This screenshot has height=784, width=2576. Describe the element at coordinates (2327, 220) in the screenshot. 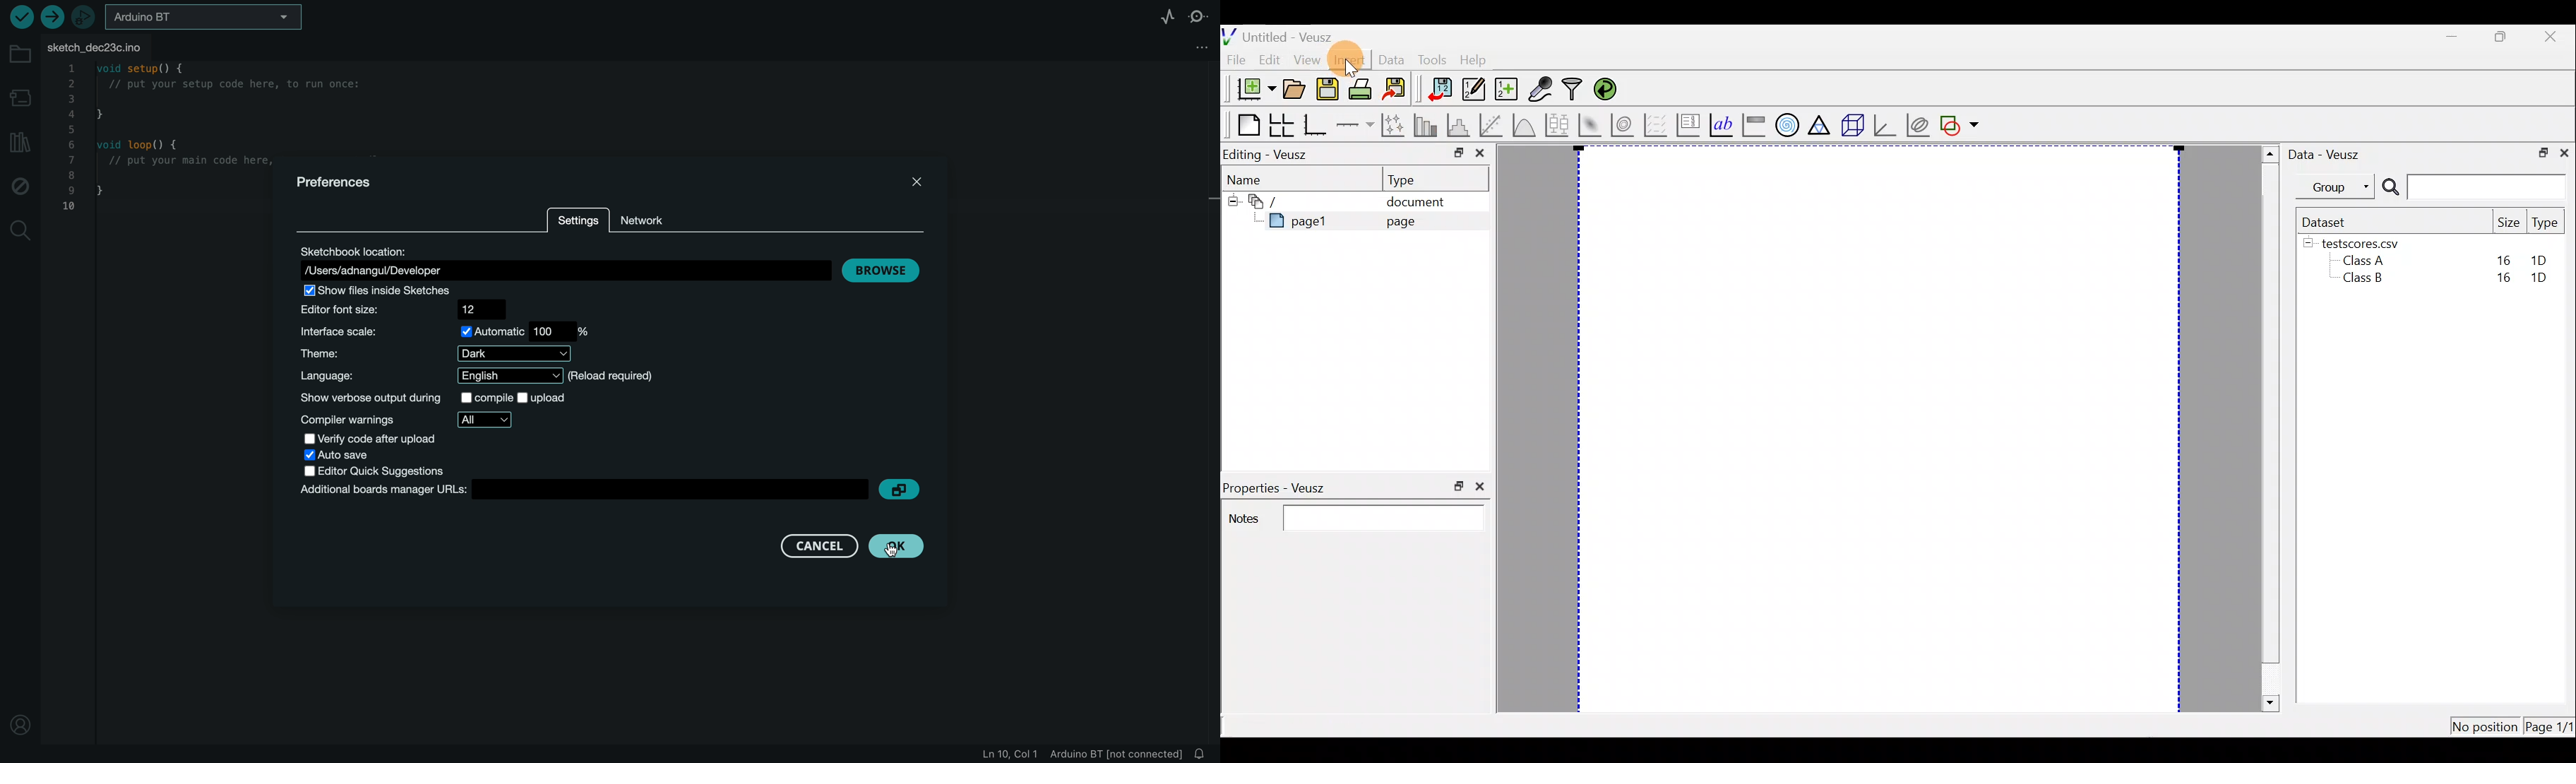

I see `Dataset` at that location.